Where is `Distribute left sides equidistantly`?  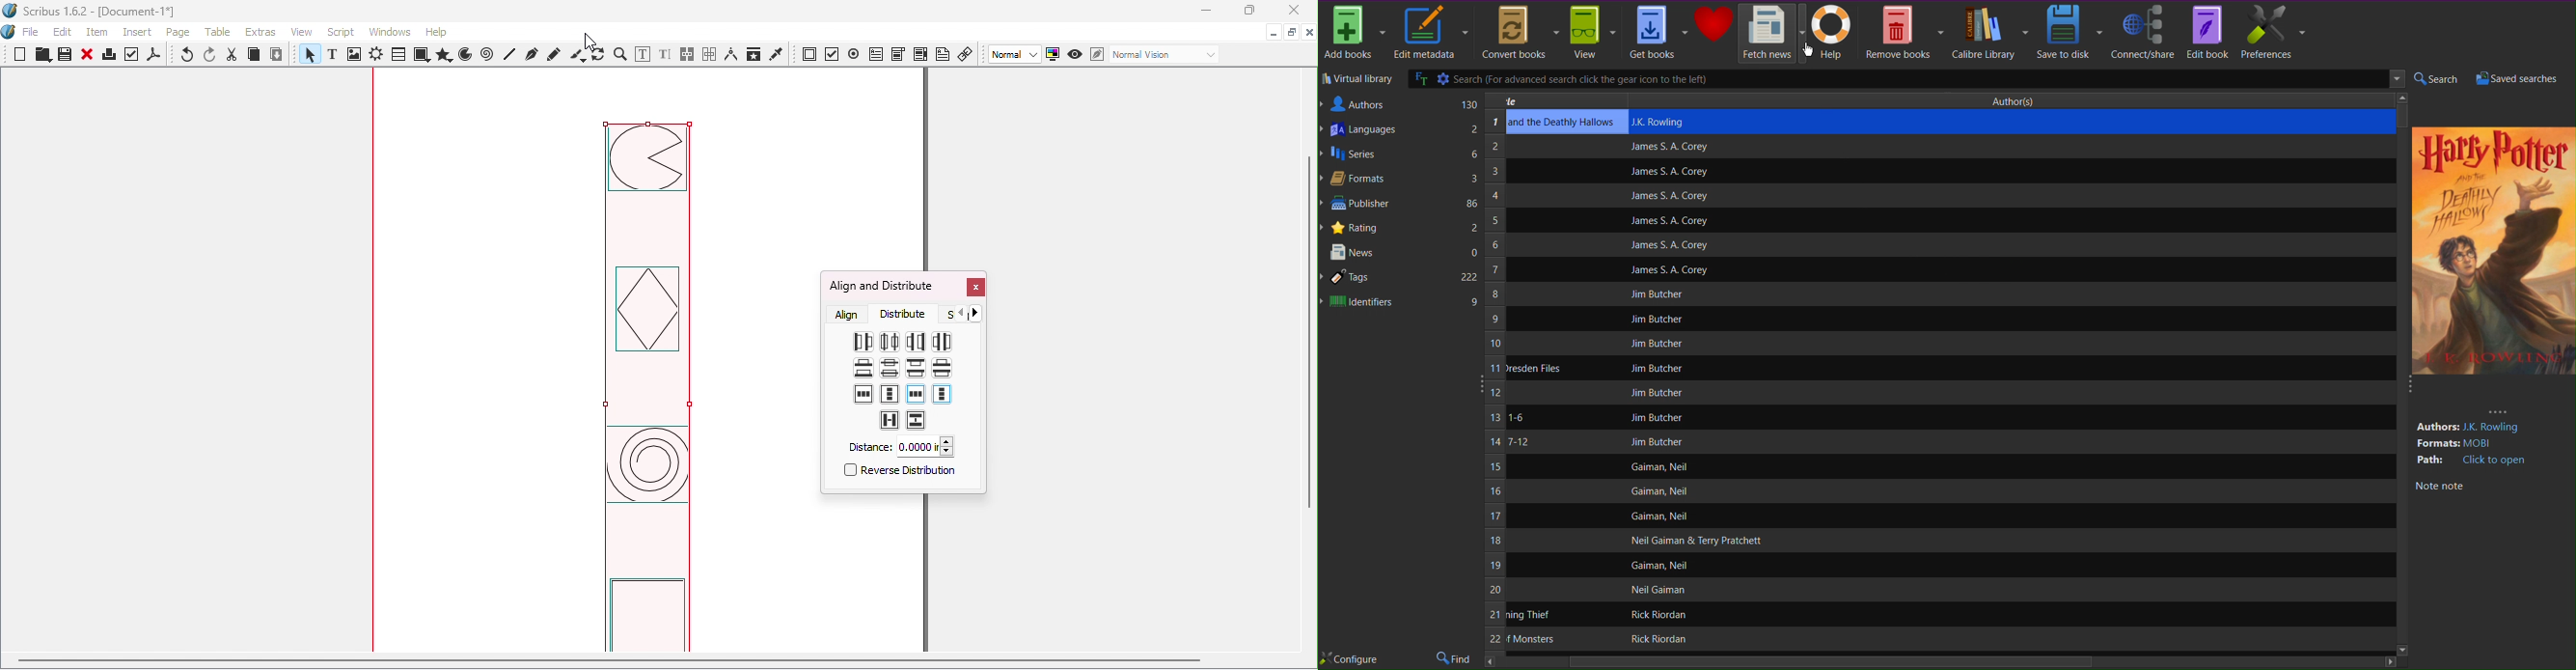 Distribute left sides equidistantly is located at coordinates (862, 343).